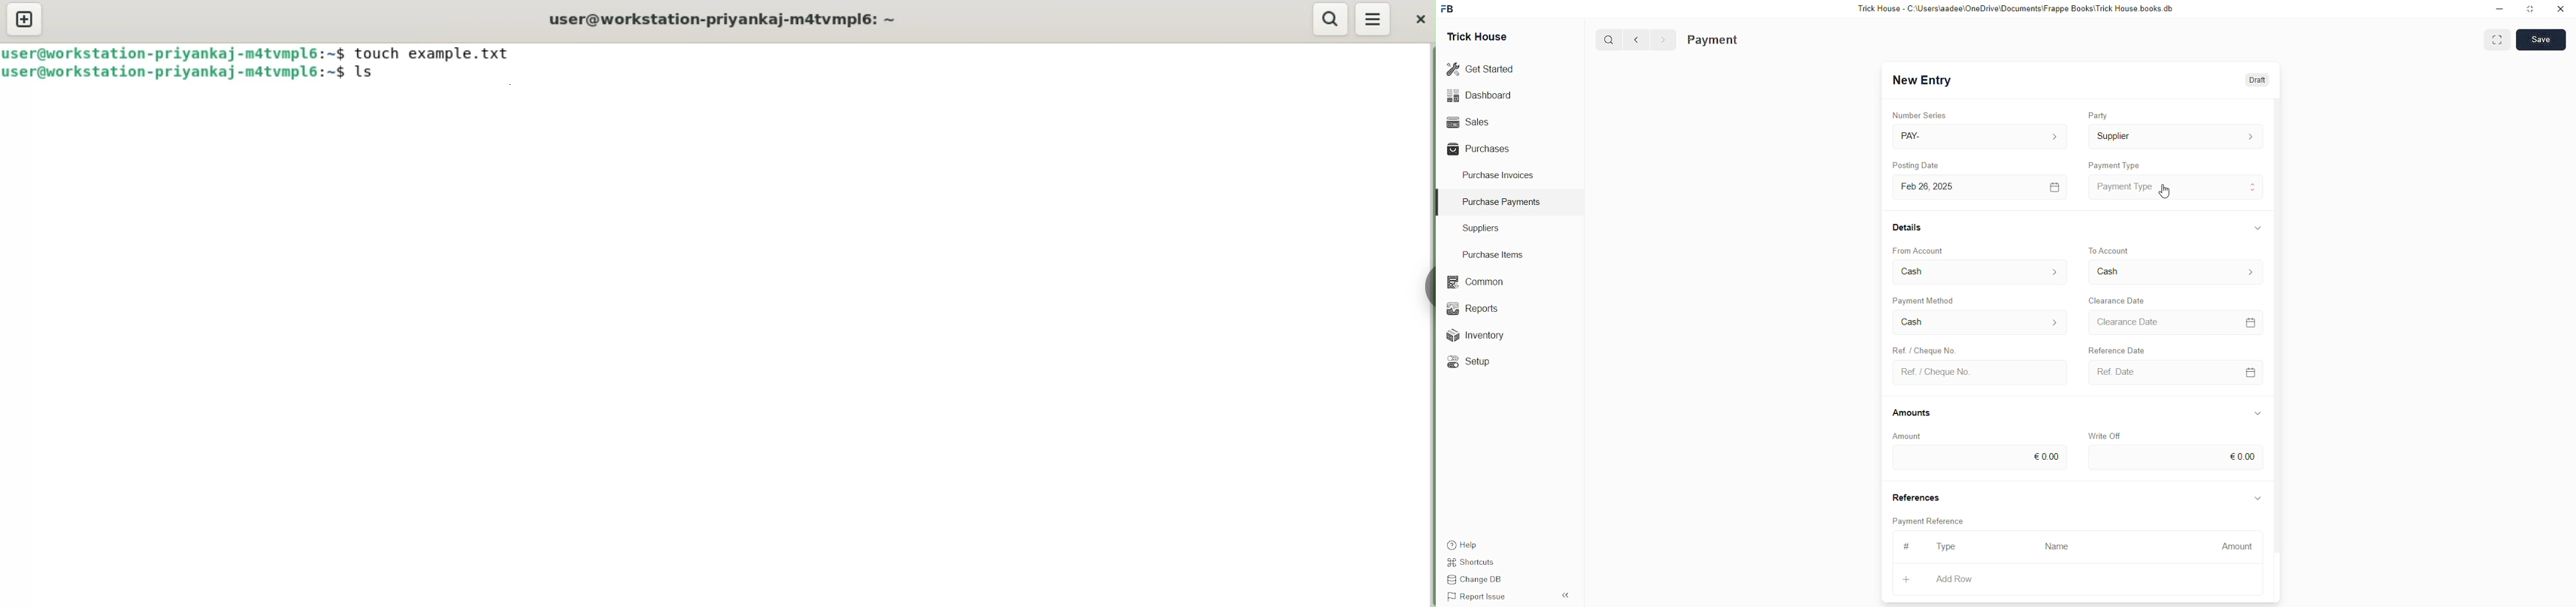 This screenshot has height=616, width=2576. What do you see at coordinates (2172, 372) in the screenshot?
I see `Ref. Date` at bounding box center [2172, 372].